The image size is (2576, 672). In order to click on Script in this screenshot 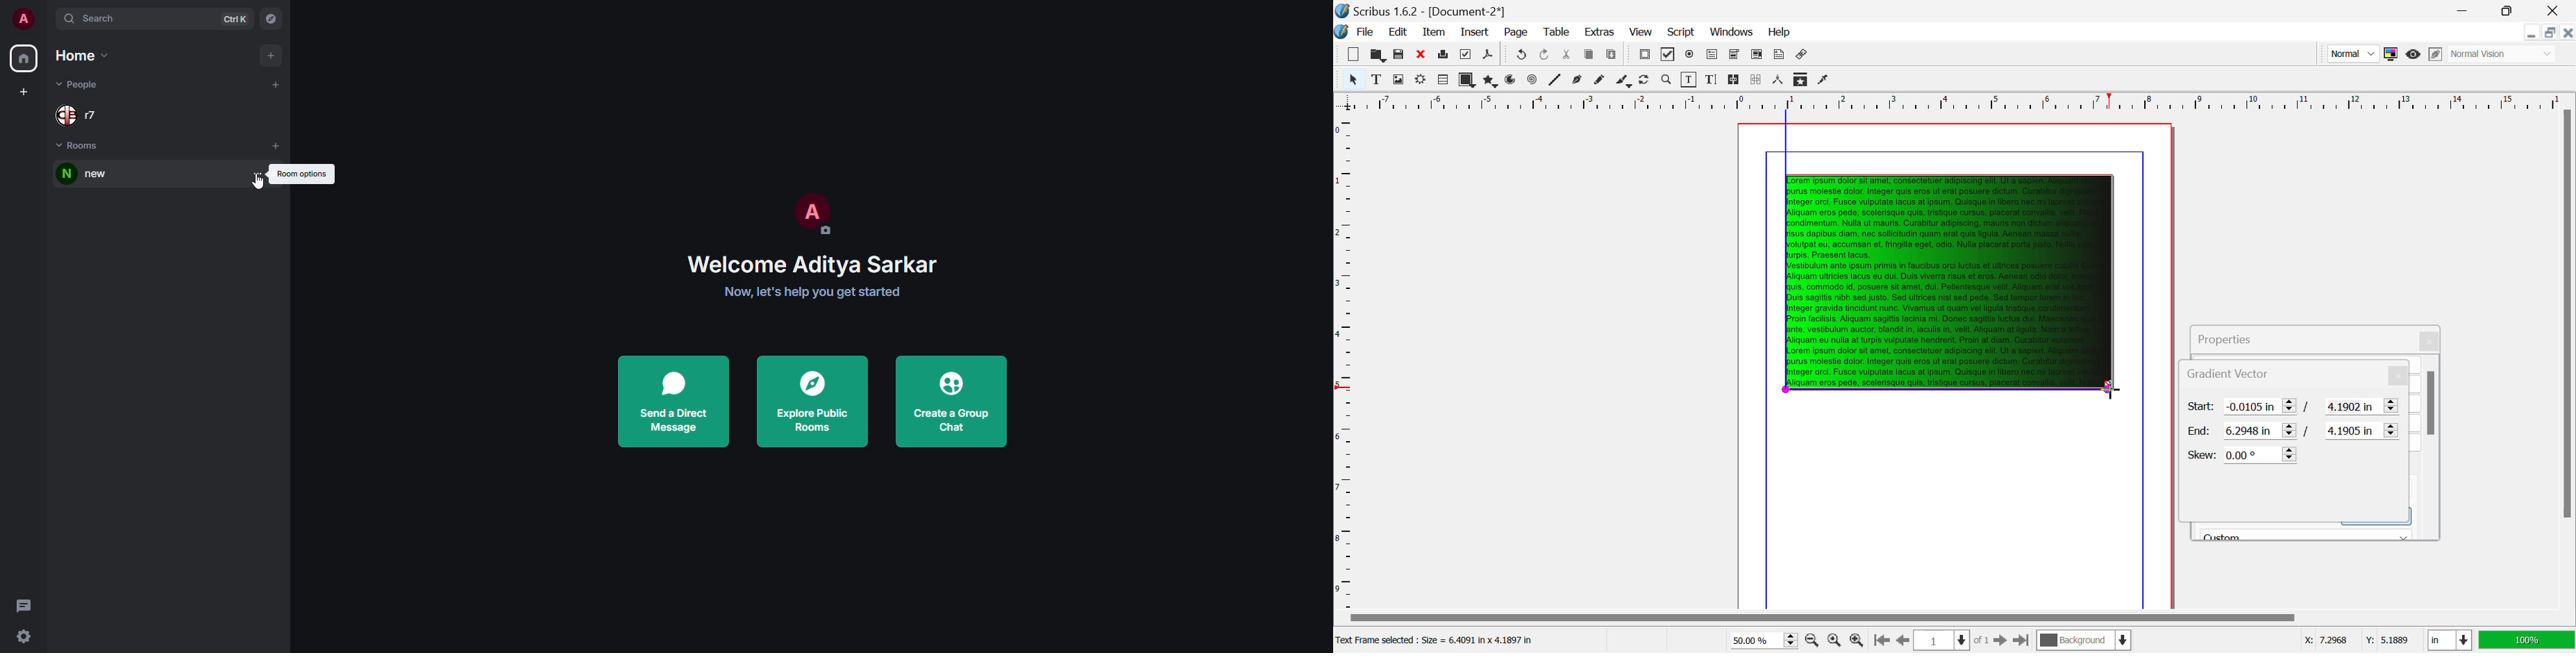, I will do `click(1682, 31)`.